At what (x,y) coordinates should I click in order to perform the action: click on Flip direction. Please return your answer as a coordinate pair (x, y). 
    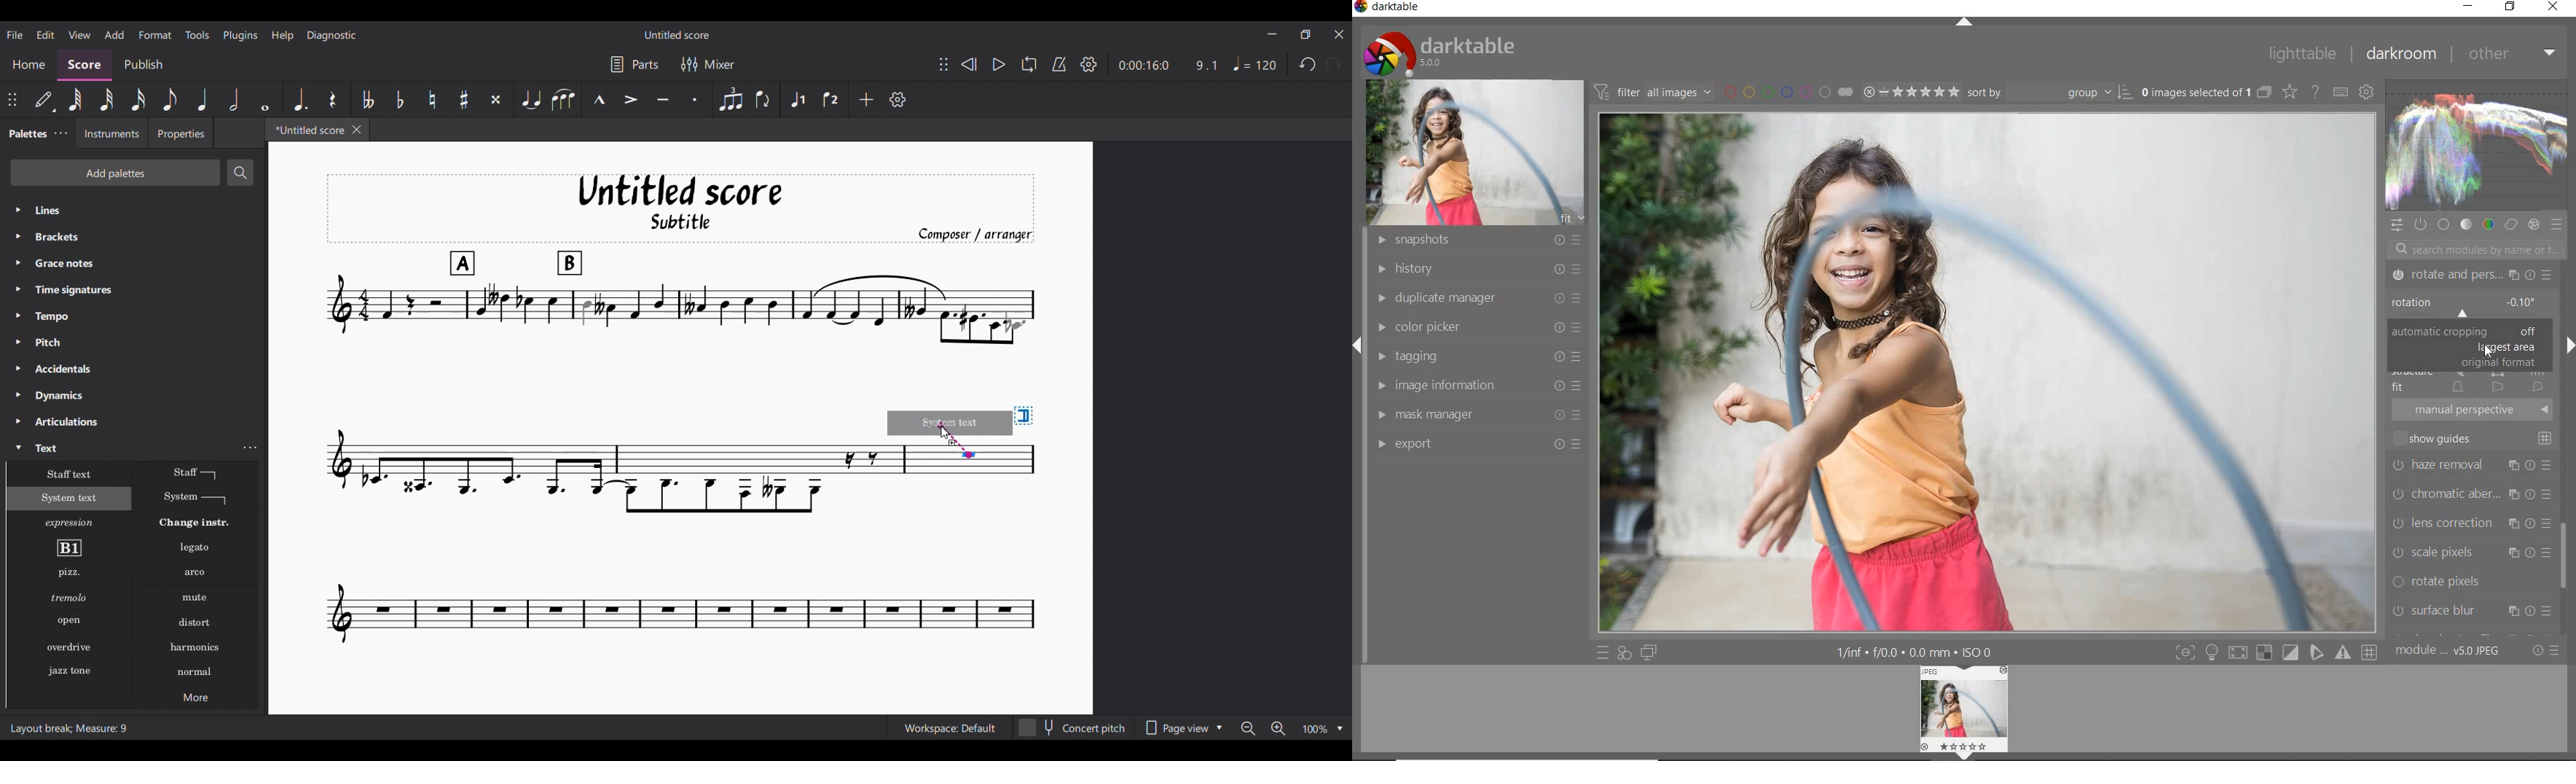
    Looking at the image, I should click on (763, 99).